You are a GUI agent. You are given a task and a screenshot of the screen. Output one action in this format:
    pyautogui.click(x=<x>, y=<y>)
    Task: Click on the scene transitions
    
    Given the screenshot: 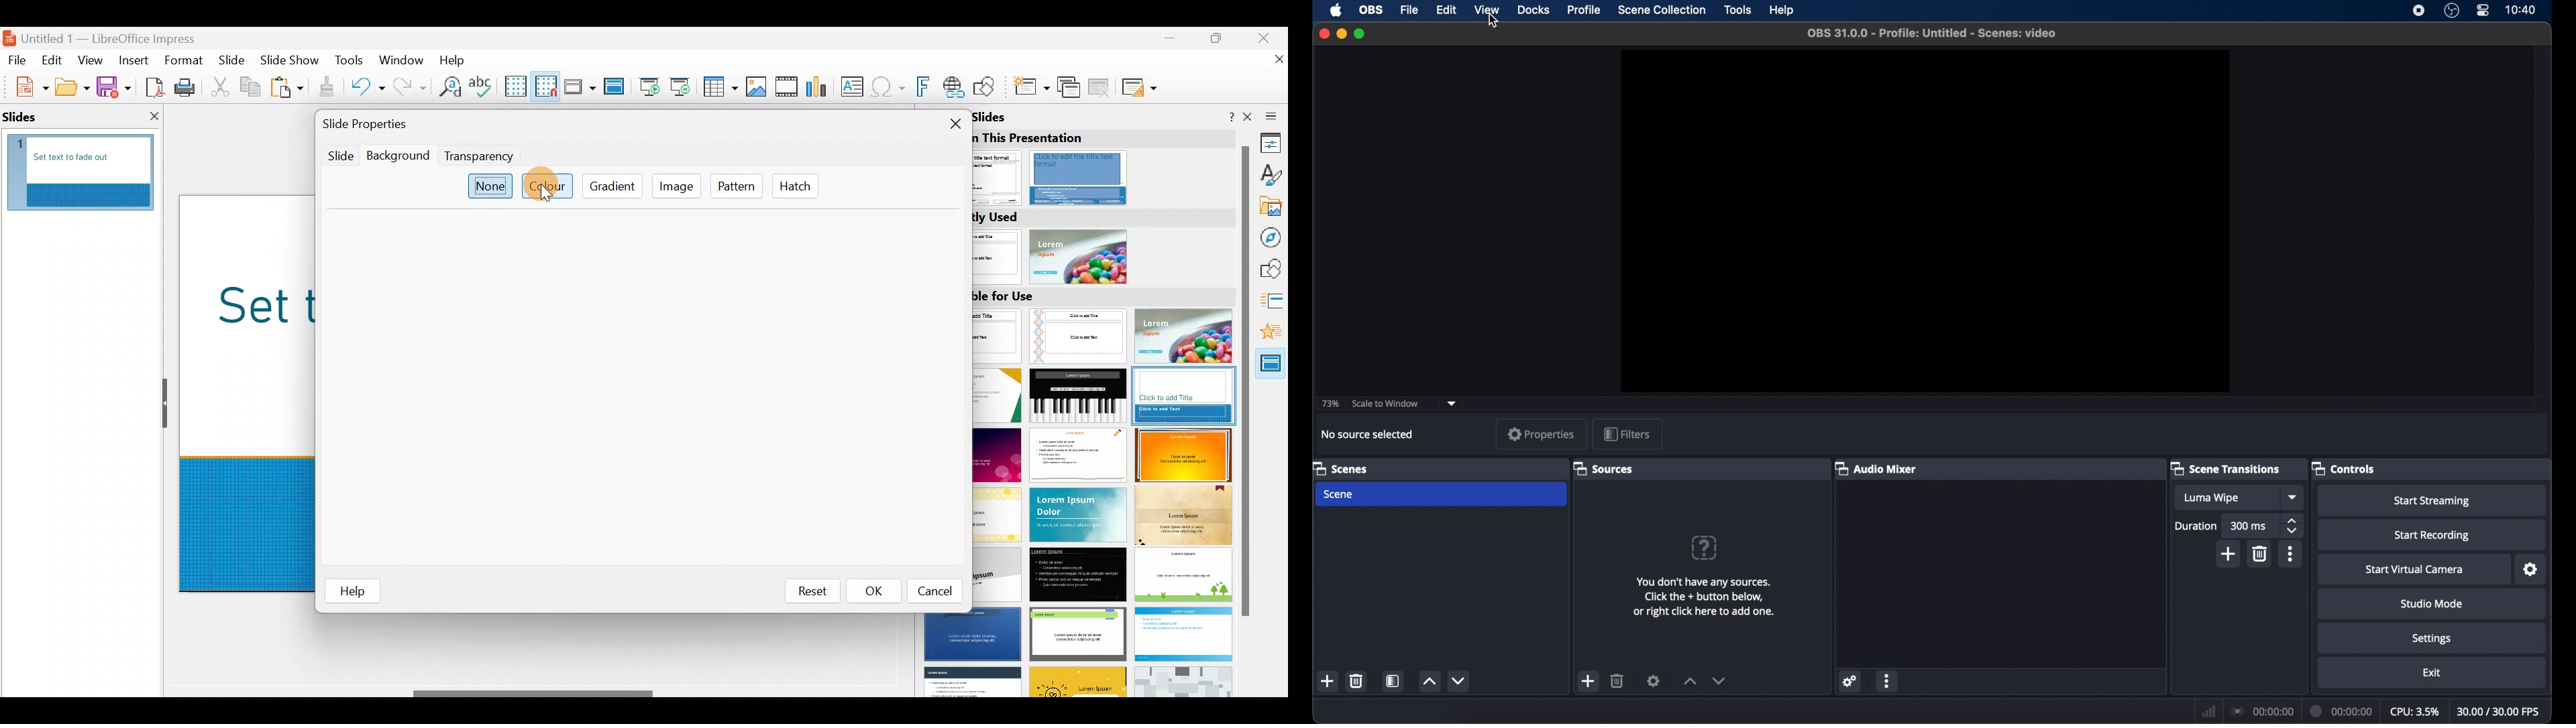 What is the action you would take?
    pyautogui.click(x=2226, y=468)
    